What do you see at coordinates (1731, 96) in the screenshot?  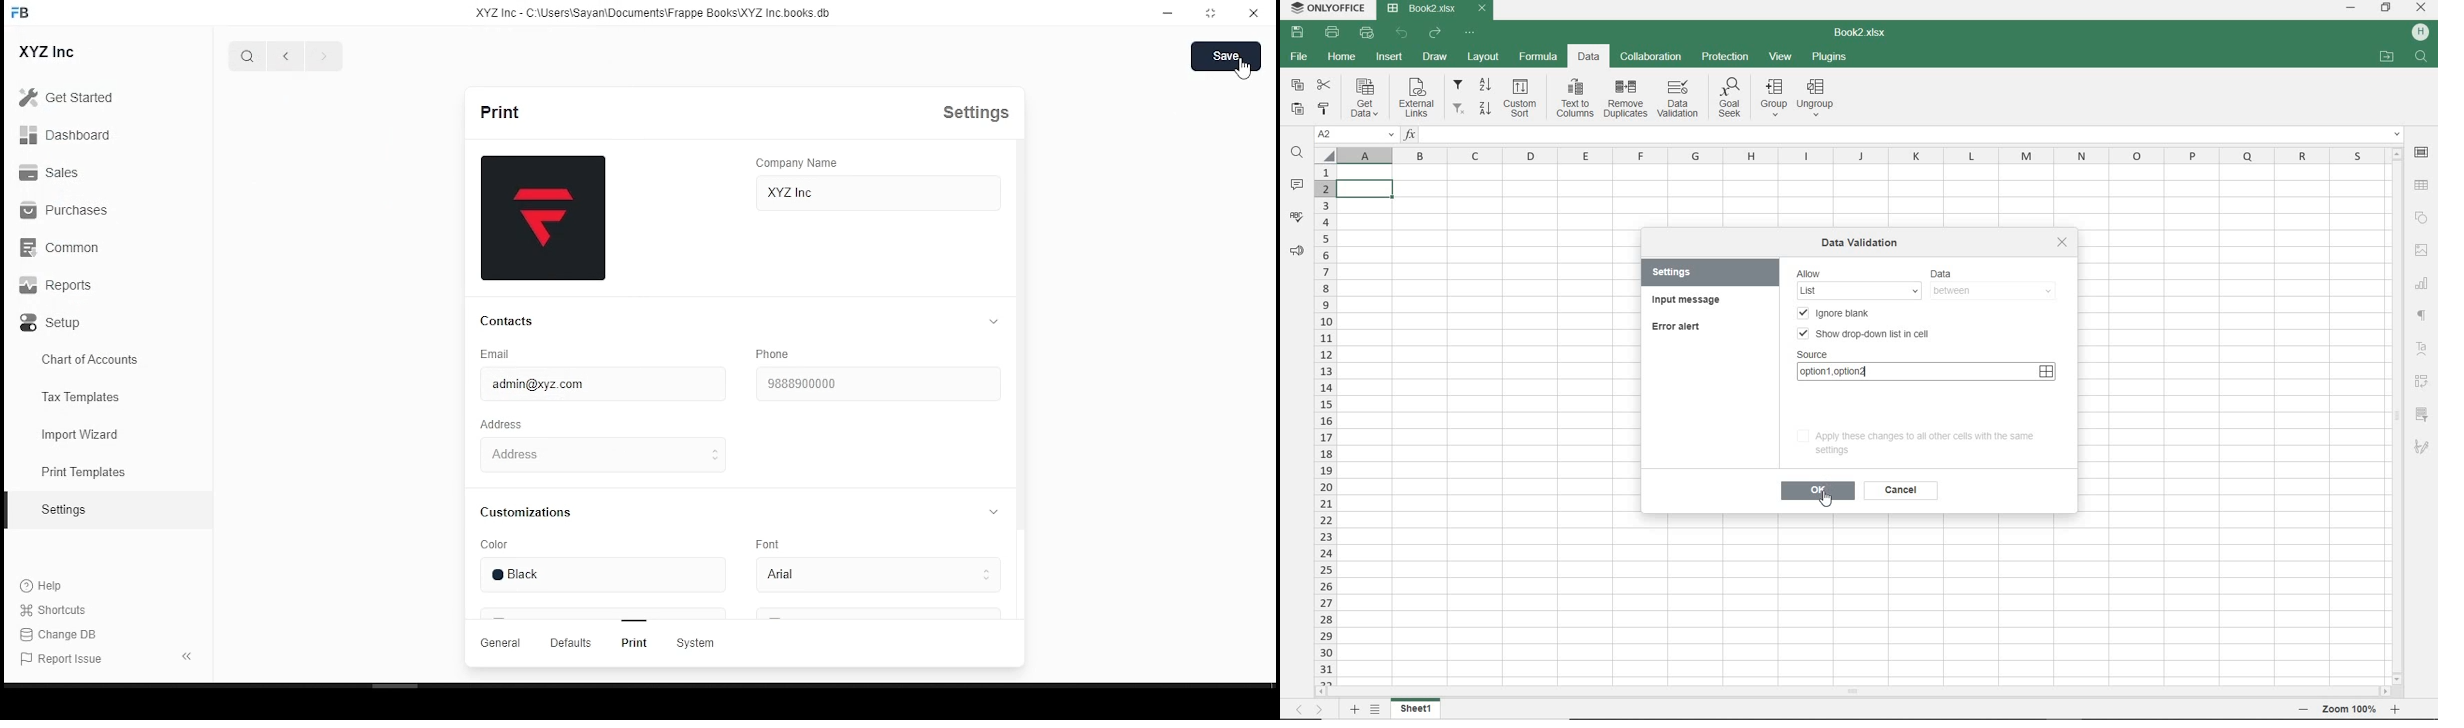 I see `goal seek` at bounding box center [1731, 96].